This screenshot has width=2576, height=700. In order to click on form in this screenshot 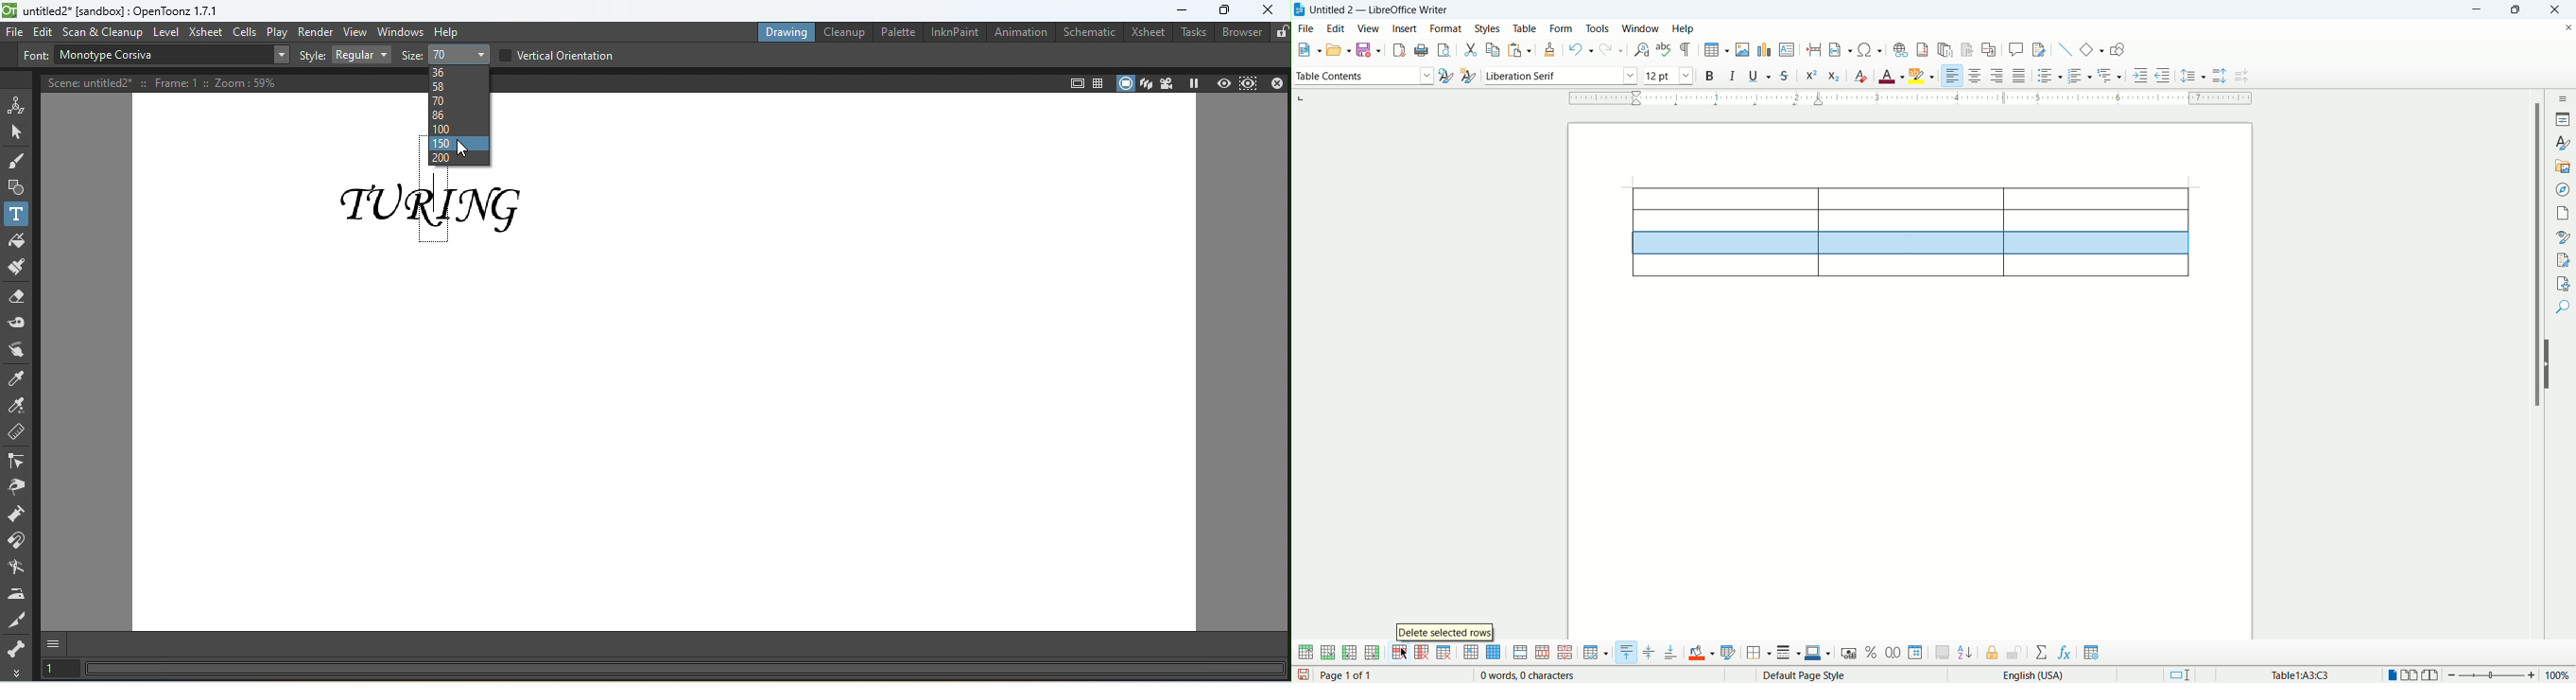, I will do `click(1563, 29)`.